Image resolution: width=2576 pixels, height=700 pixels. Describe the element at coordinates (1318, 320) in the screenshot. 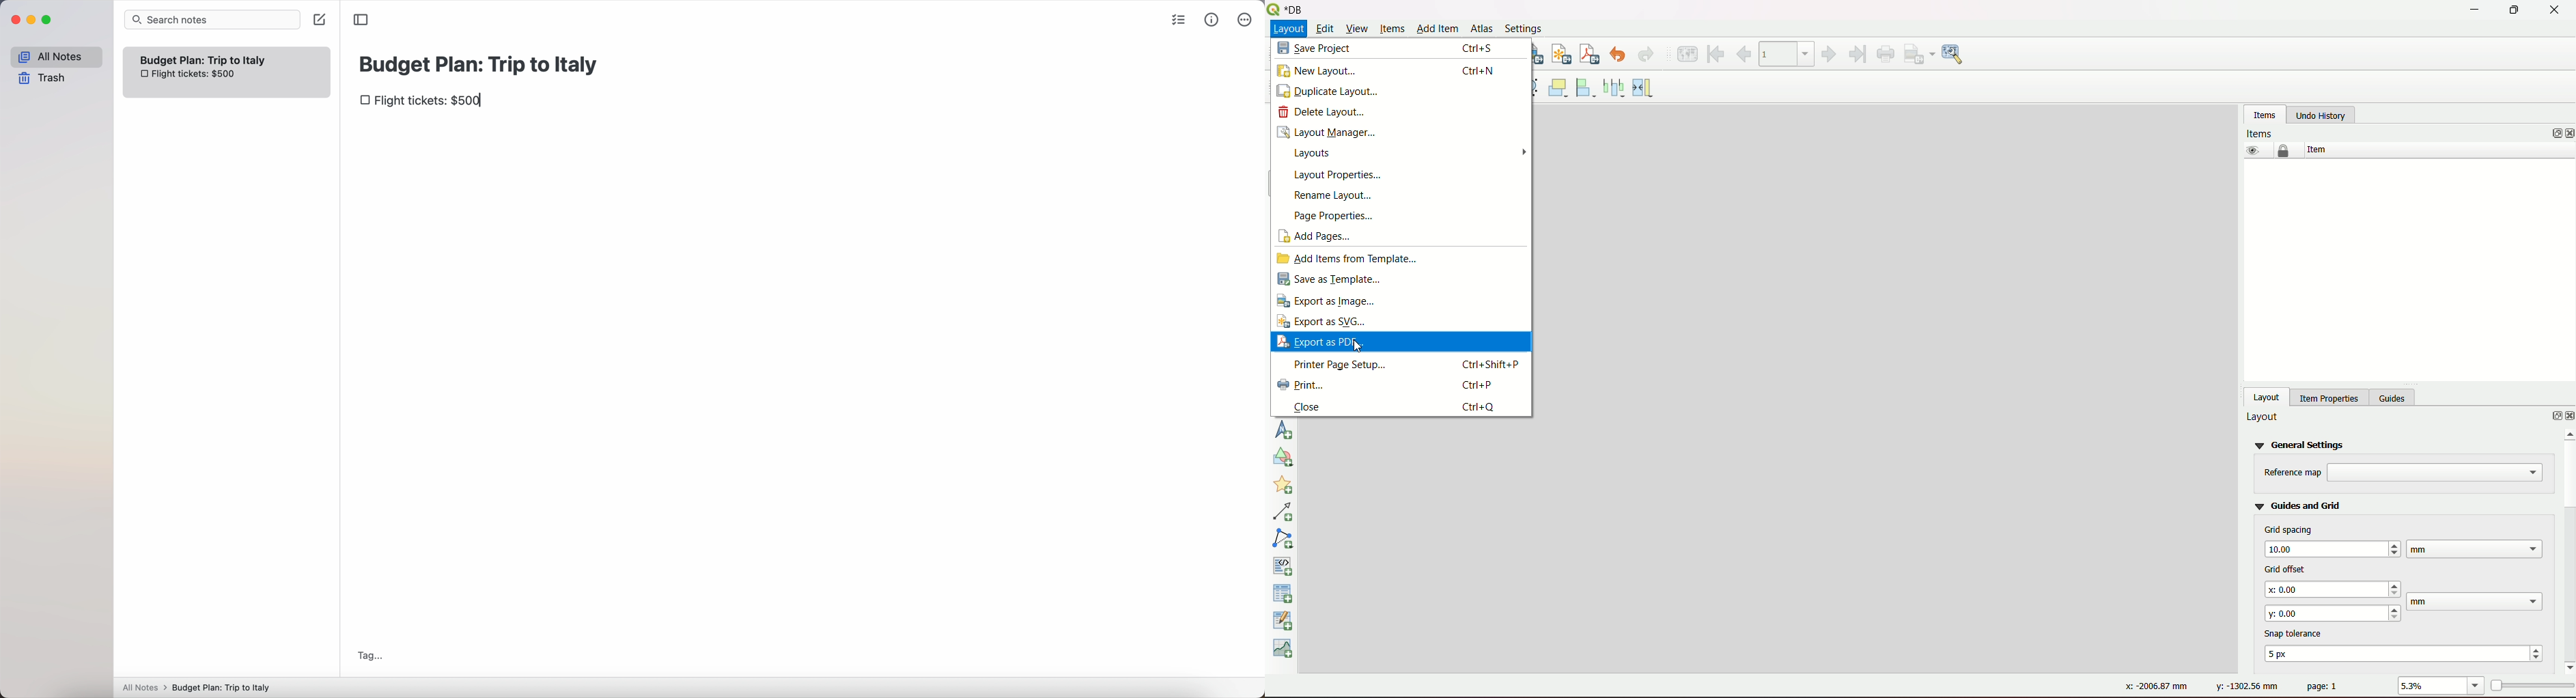

I see `export as SVG` at that location.